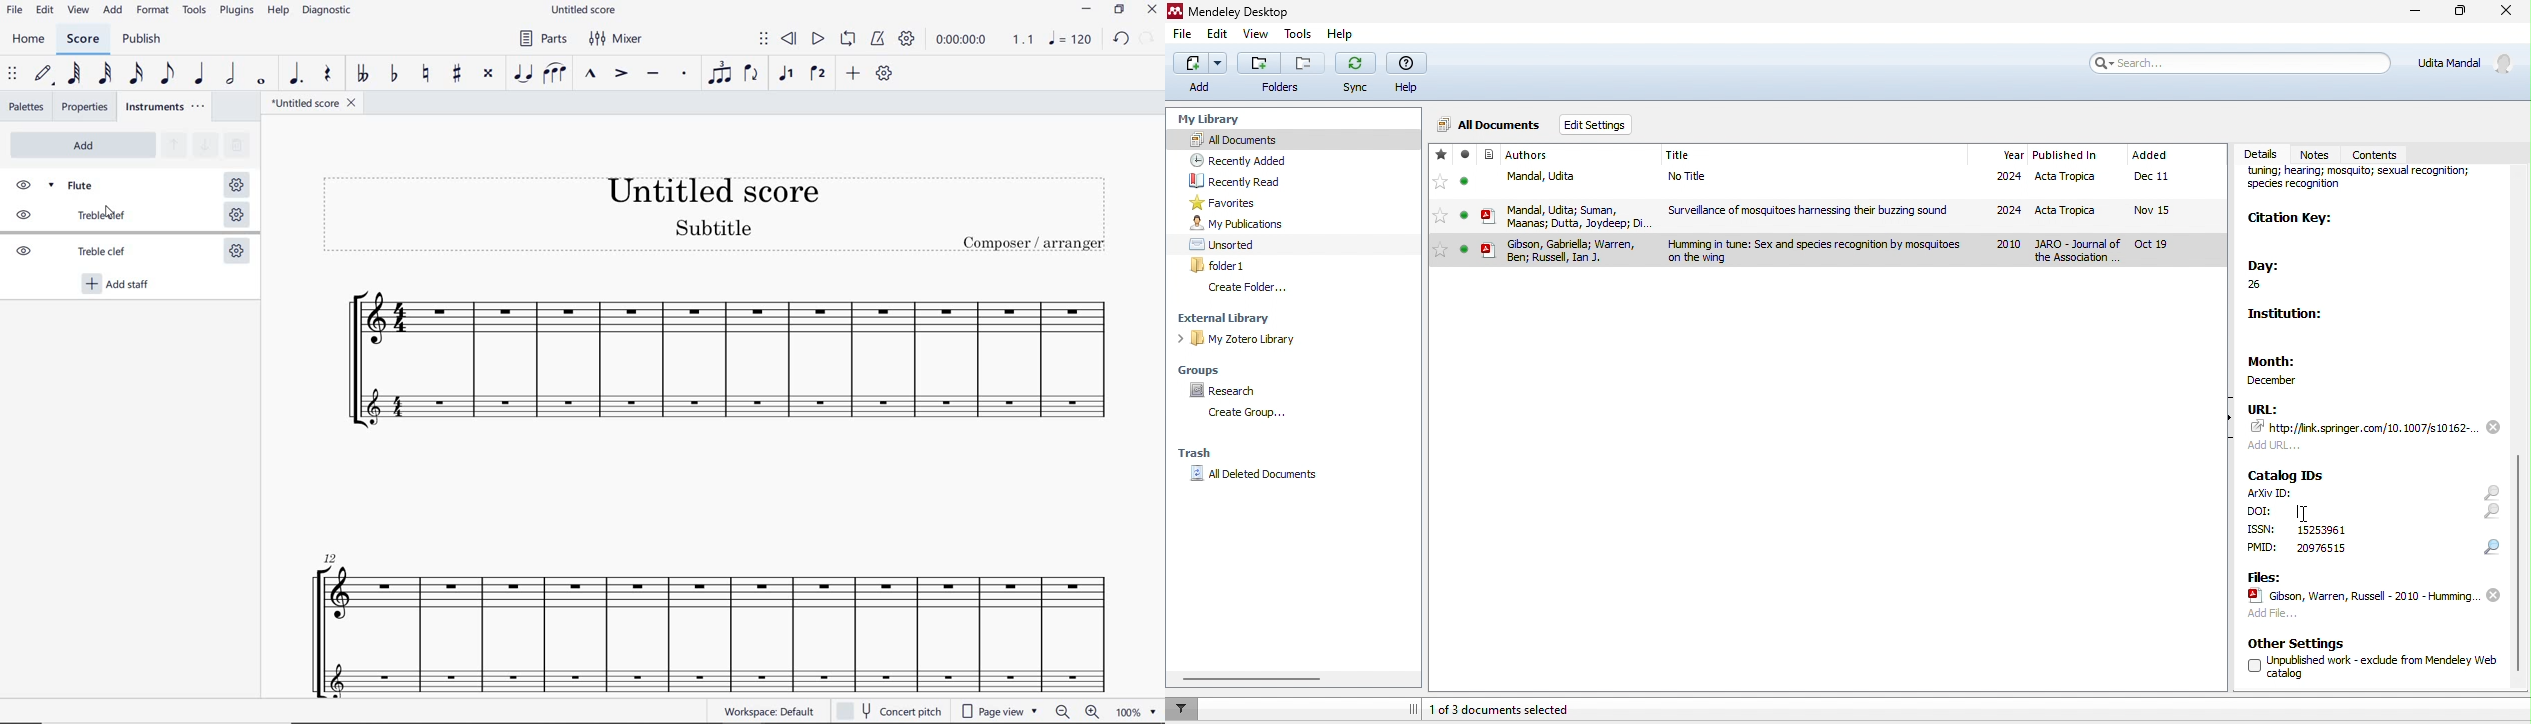 The image size is (2548, 728). What do you see at coordinates (1241, 341) in the screenshot?
I see `my zotero library` at bounding box center [1241, 341].